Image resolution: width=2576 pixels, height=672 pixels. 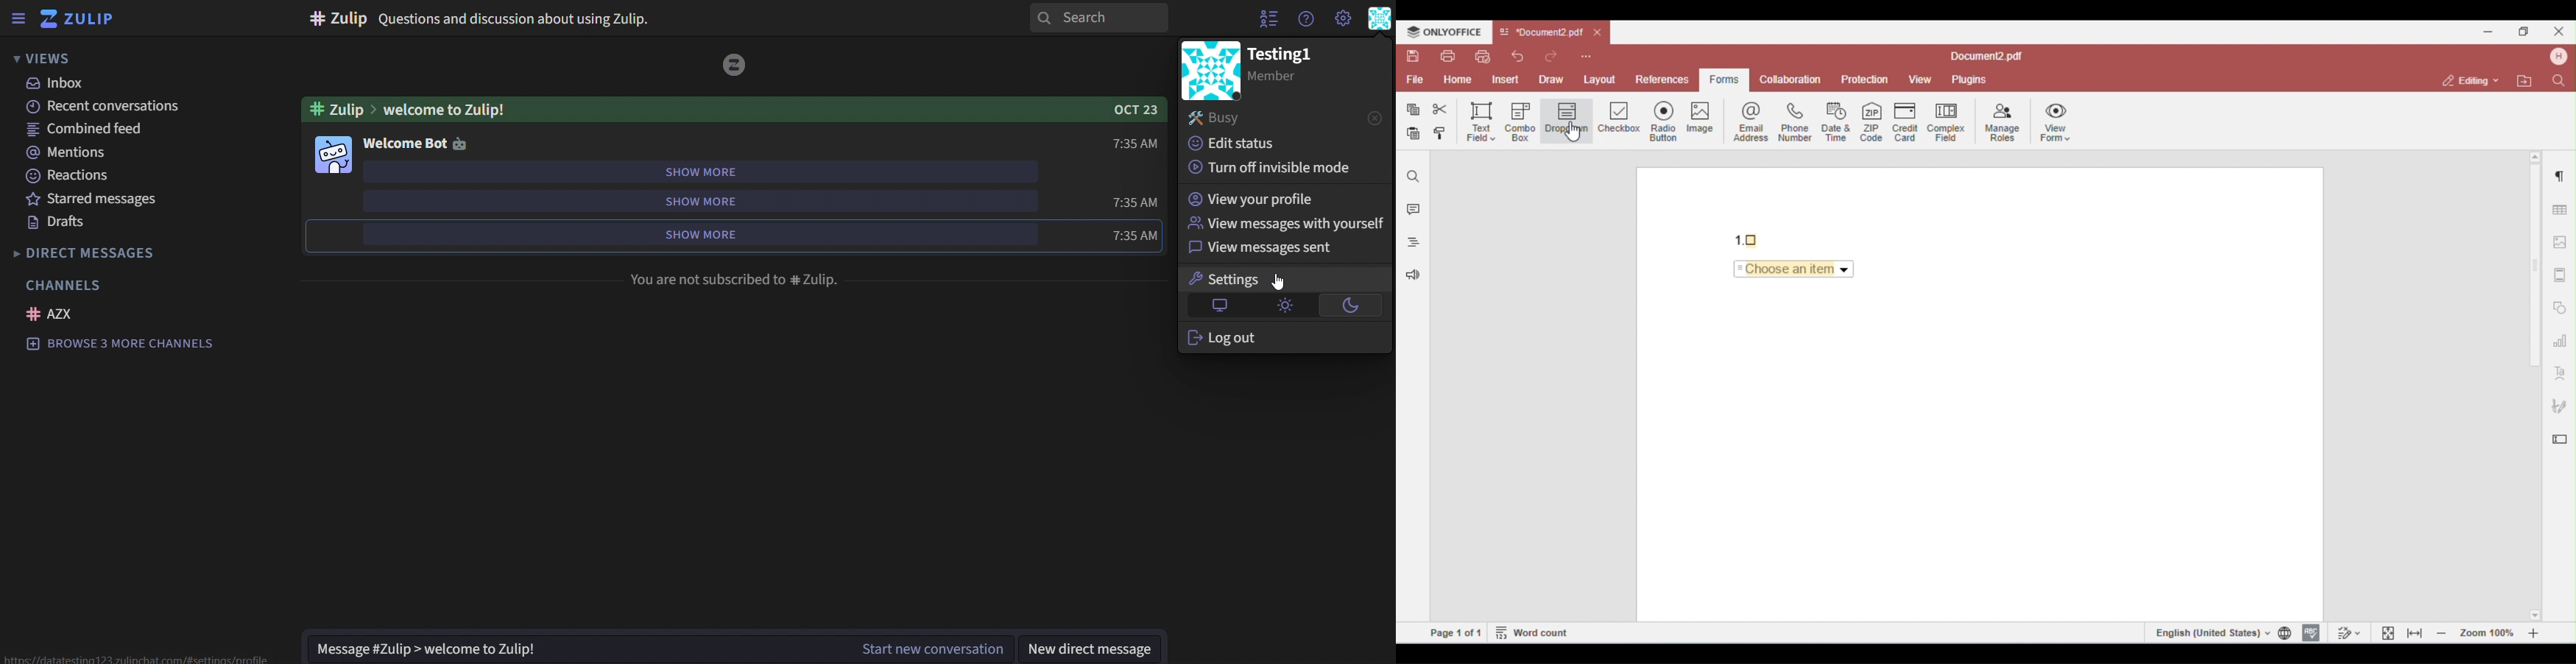 What do you see at coordinates (1256, 197) in the screenshot?
I see `view your profile` at bounding box center [1256, 197].